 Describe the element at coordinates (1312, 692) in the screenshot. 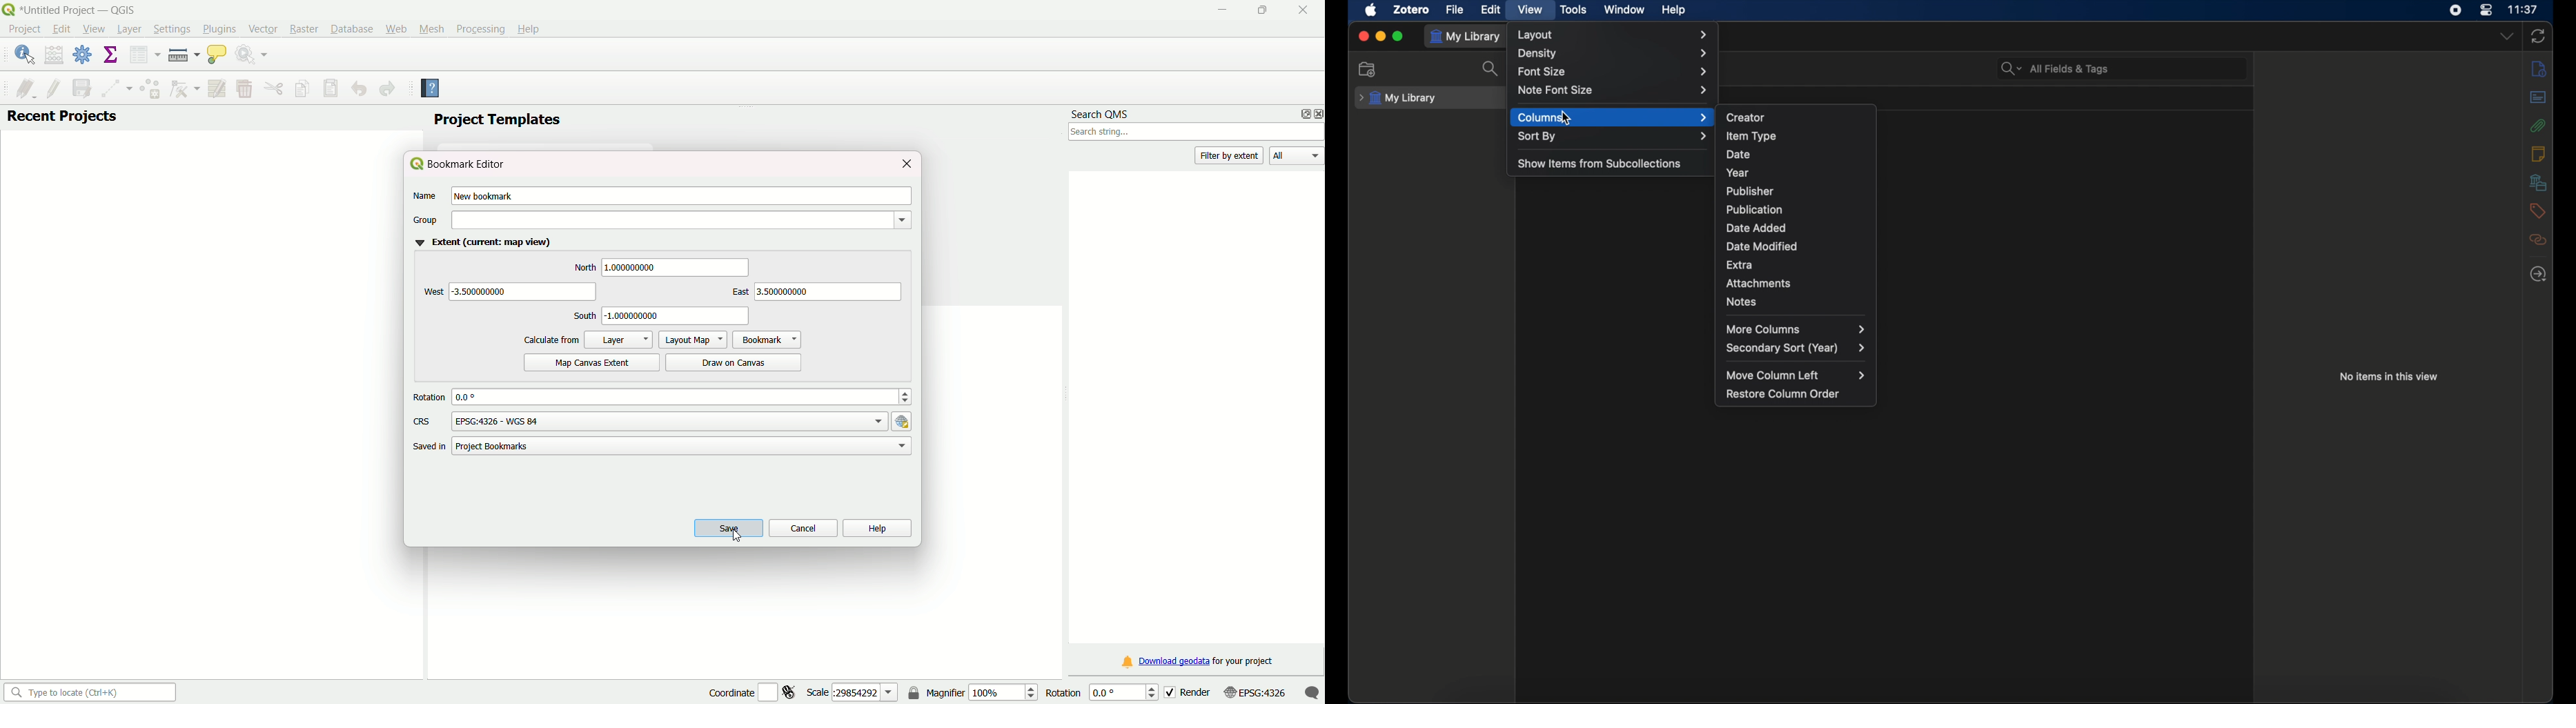

I see `message` at that location.